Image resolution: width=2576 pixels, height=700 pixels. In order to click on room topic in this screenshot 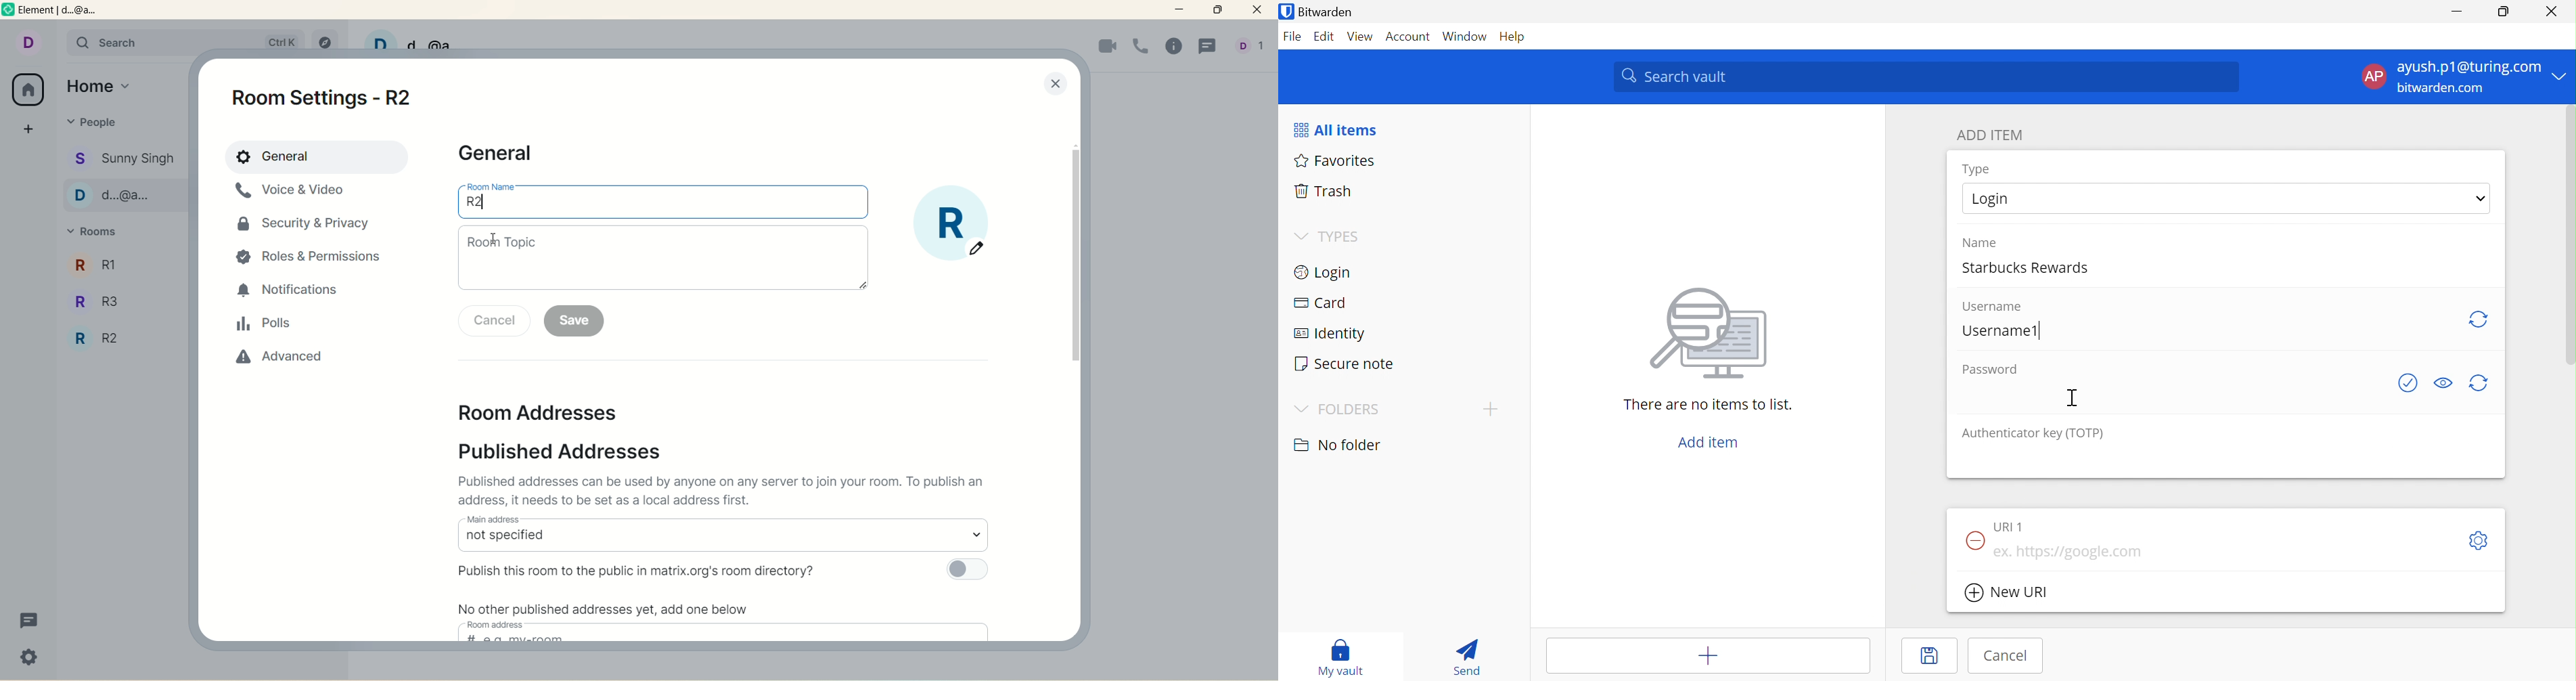, I will do `click(664, 258)`.